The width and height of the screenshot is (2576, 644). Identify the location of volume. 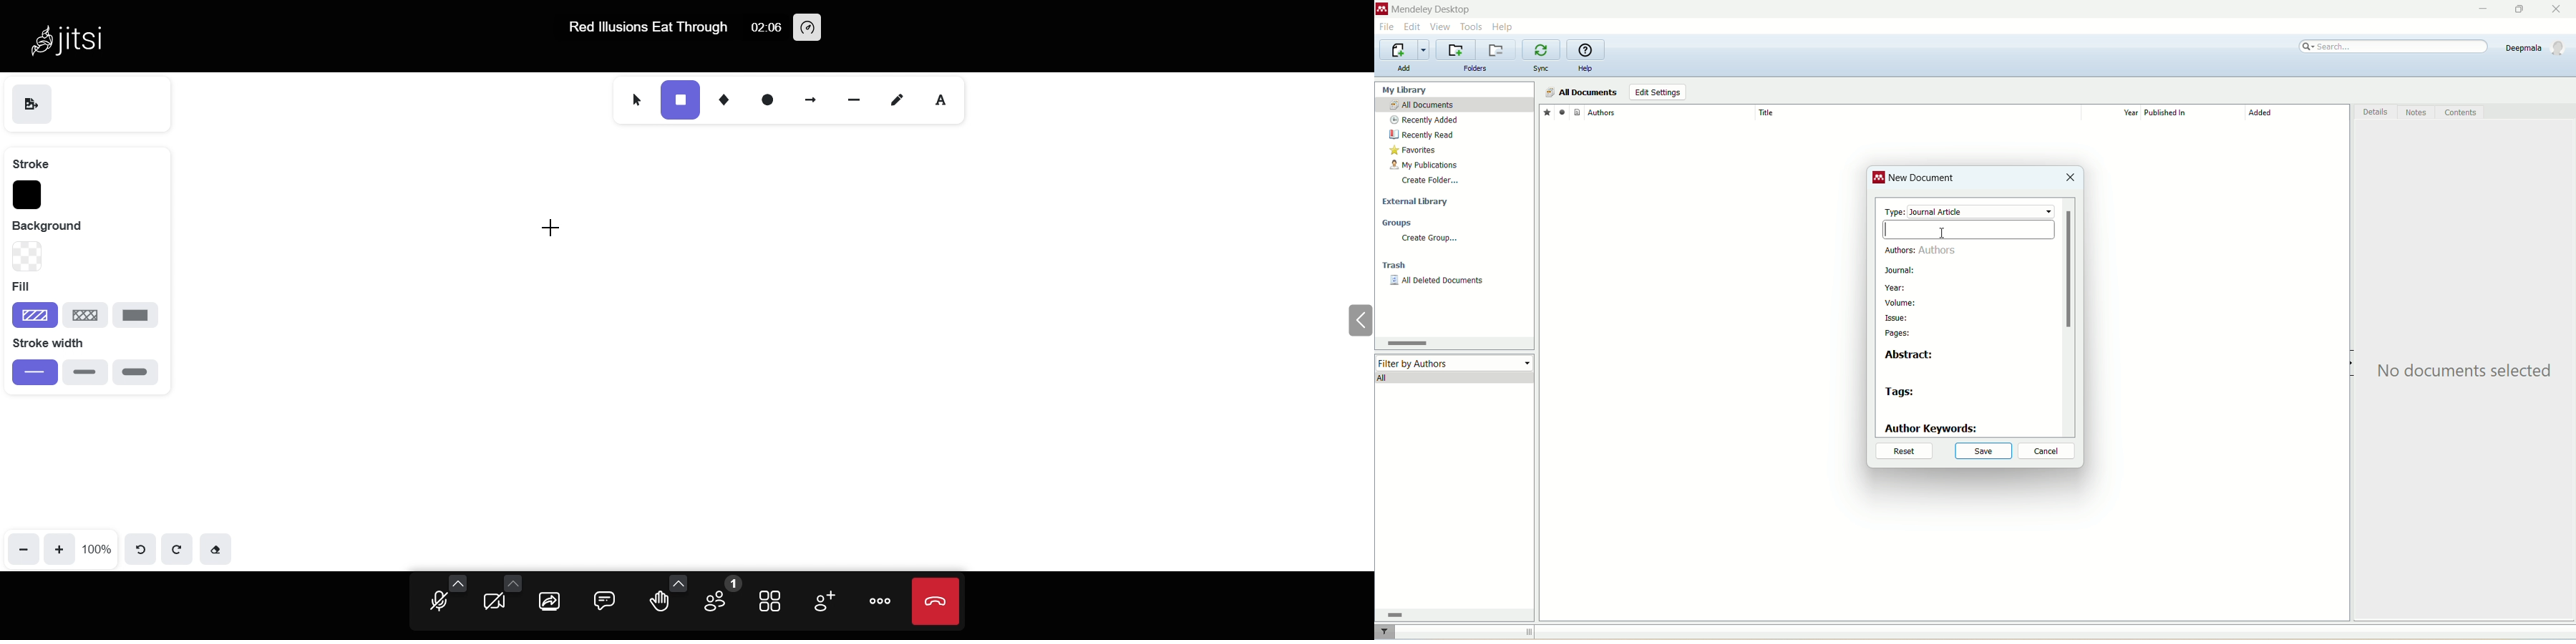
(1905, 302).